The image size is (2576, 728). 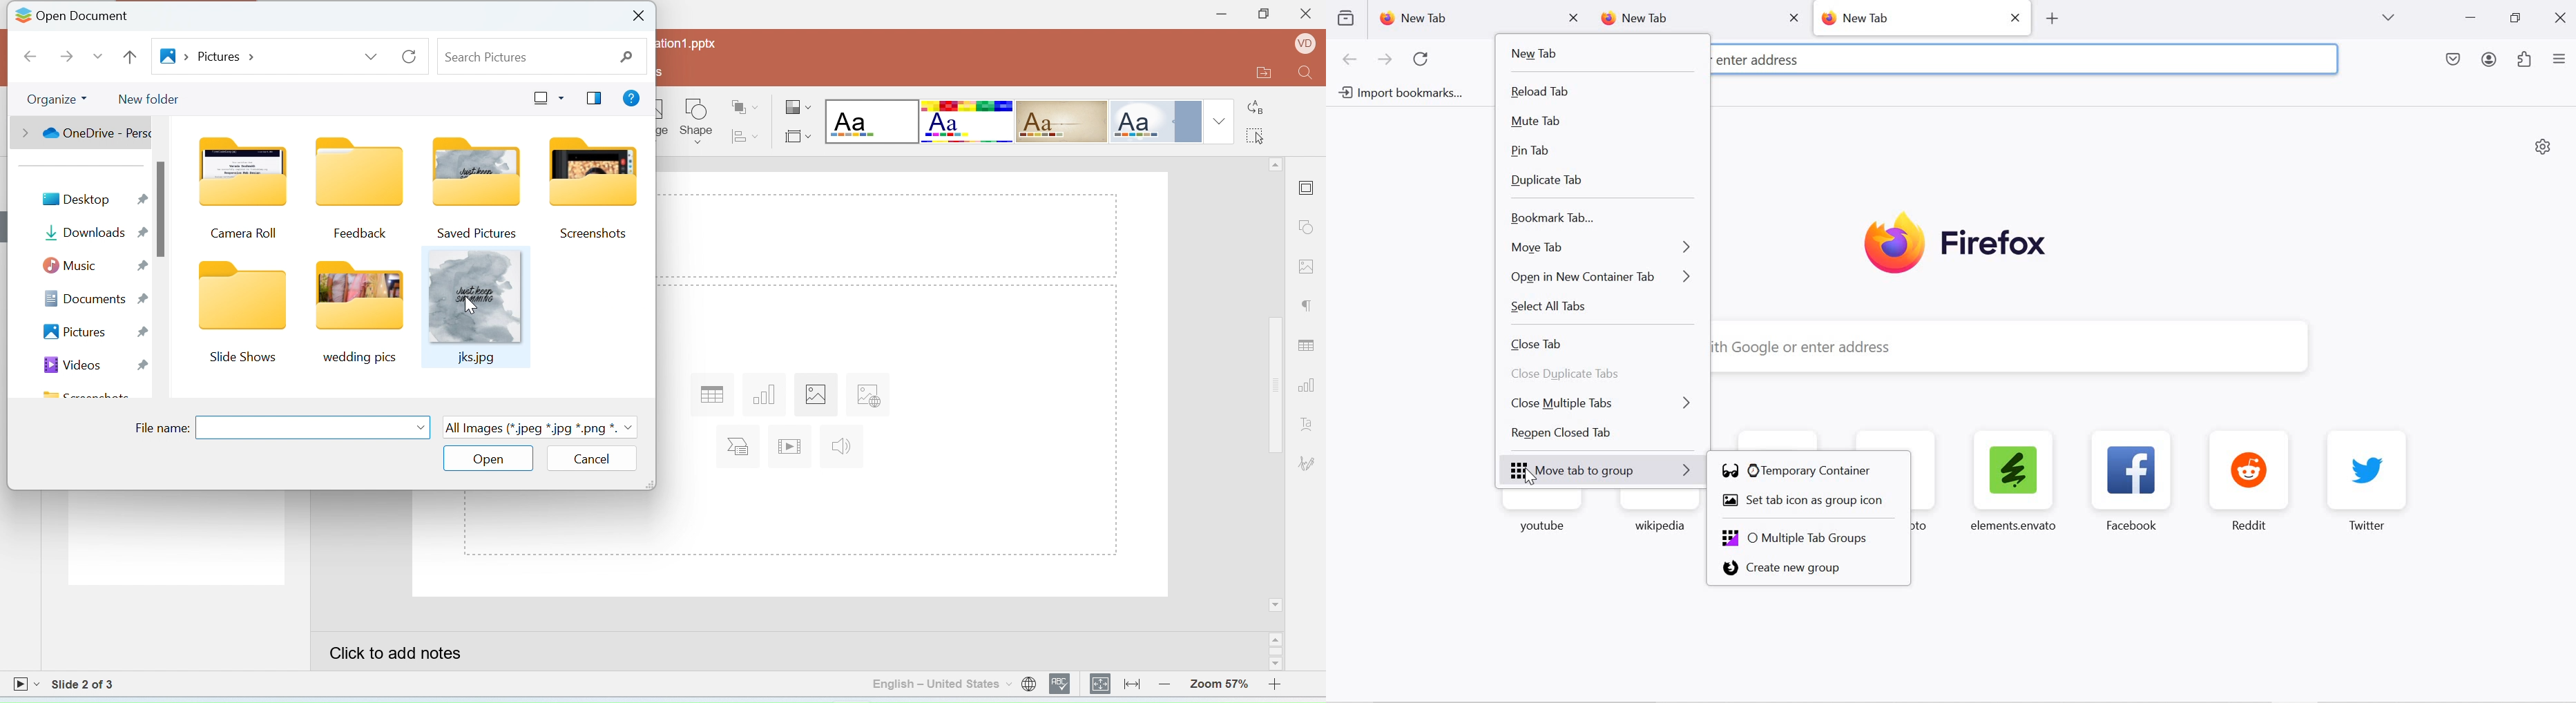 I want to click on new tab, so click(x=1681, y=19).